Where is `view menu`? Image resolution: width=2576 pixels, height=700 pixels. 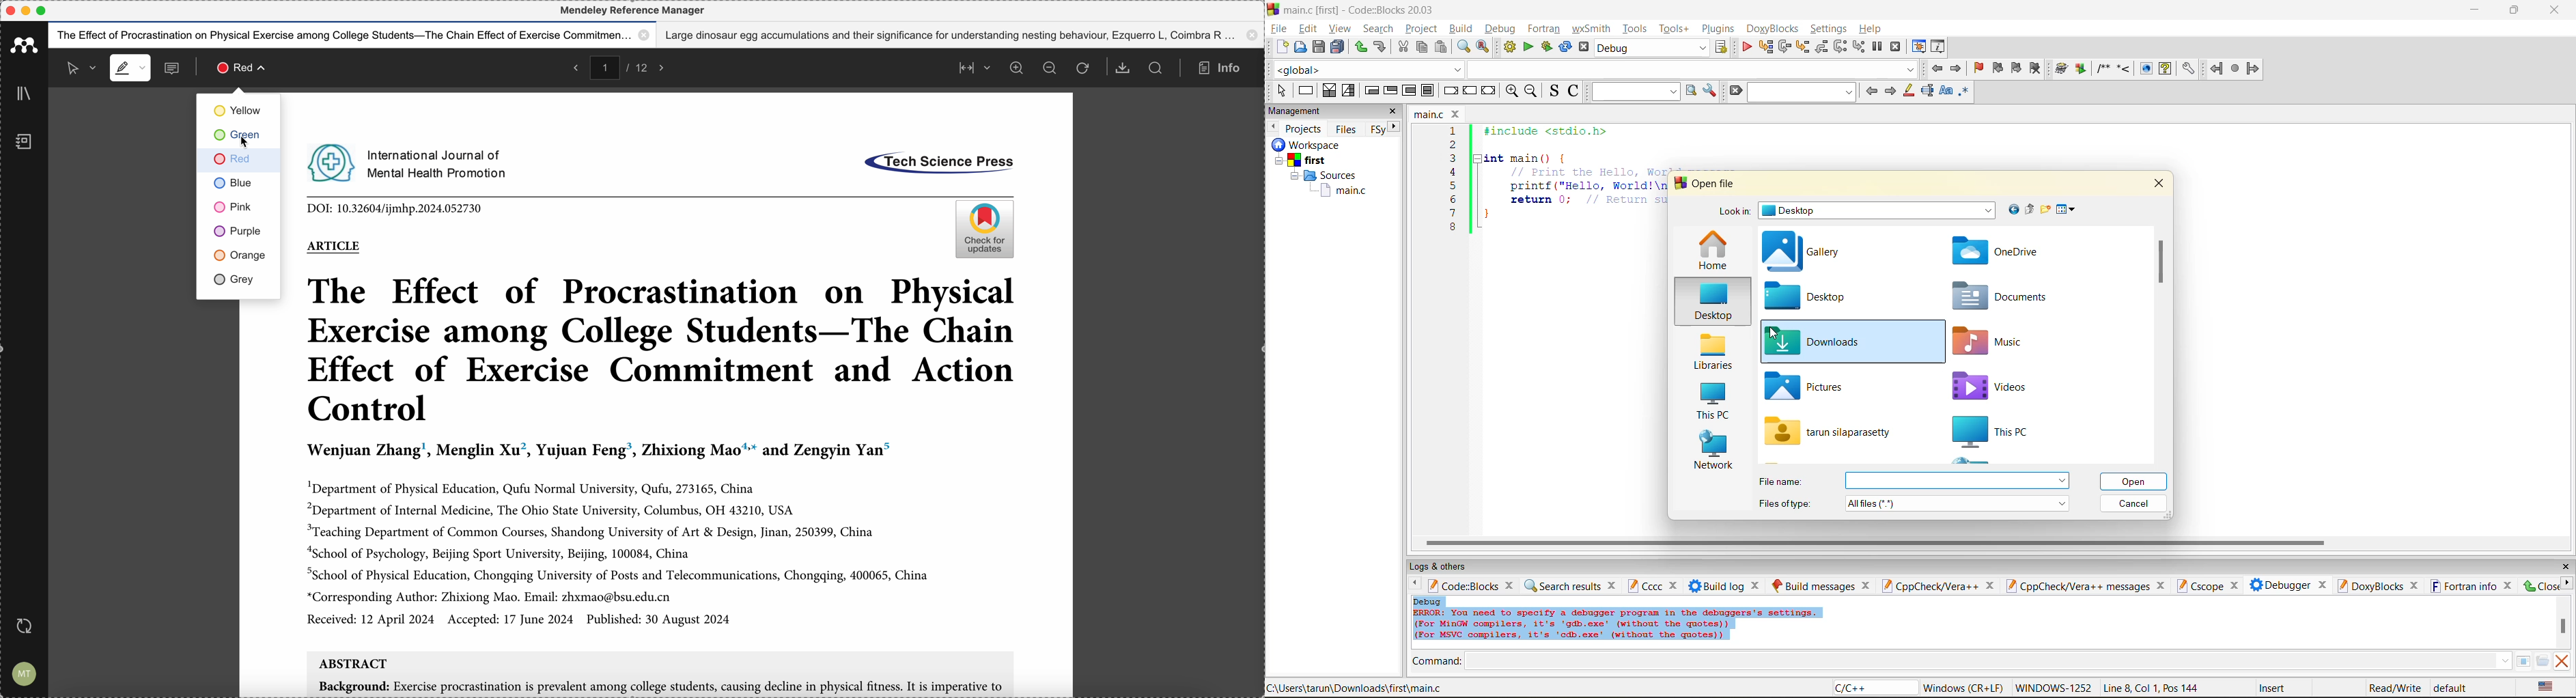 view menu is located at coordinates (2068, 210).